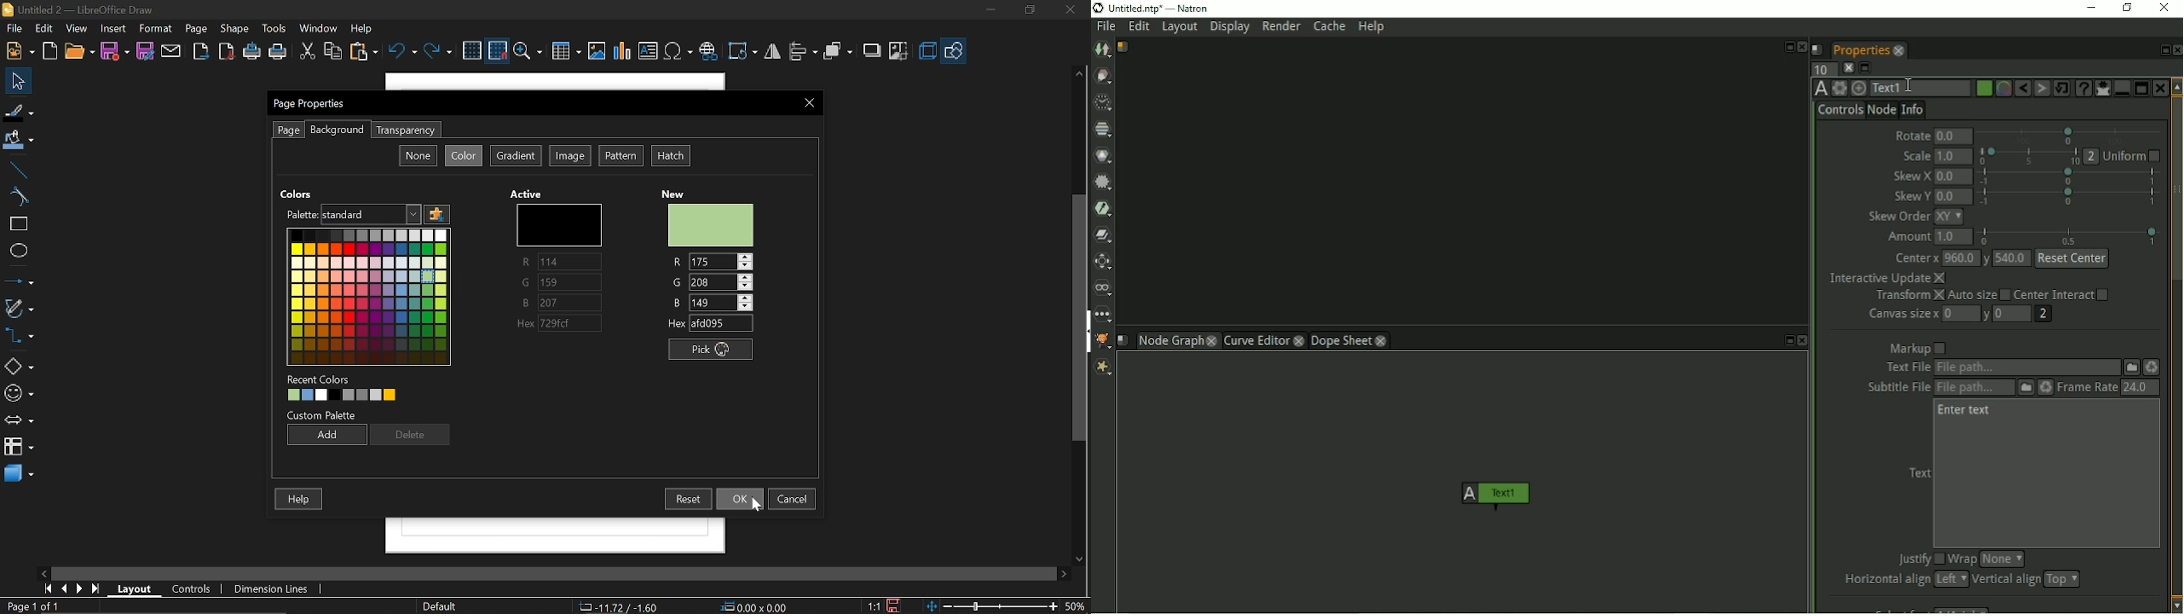  What do you see at coordinates (1104, 235) in the screenshot?
I see `Merge` at bounding box center [1104, 235].